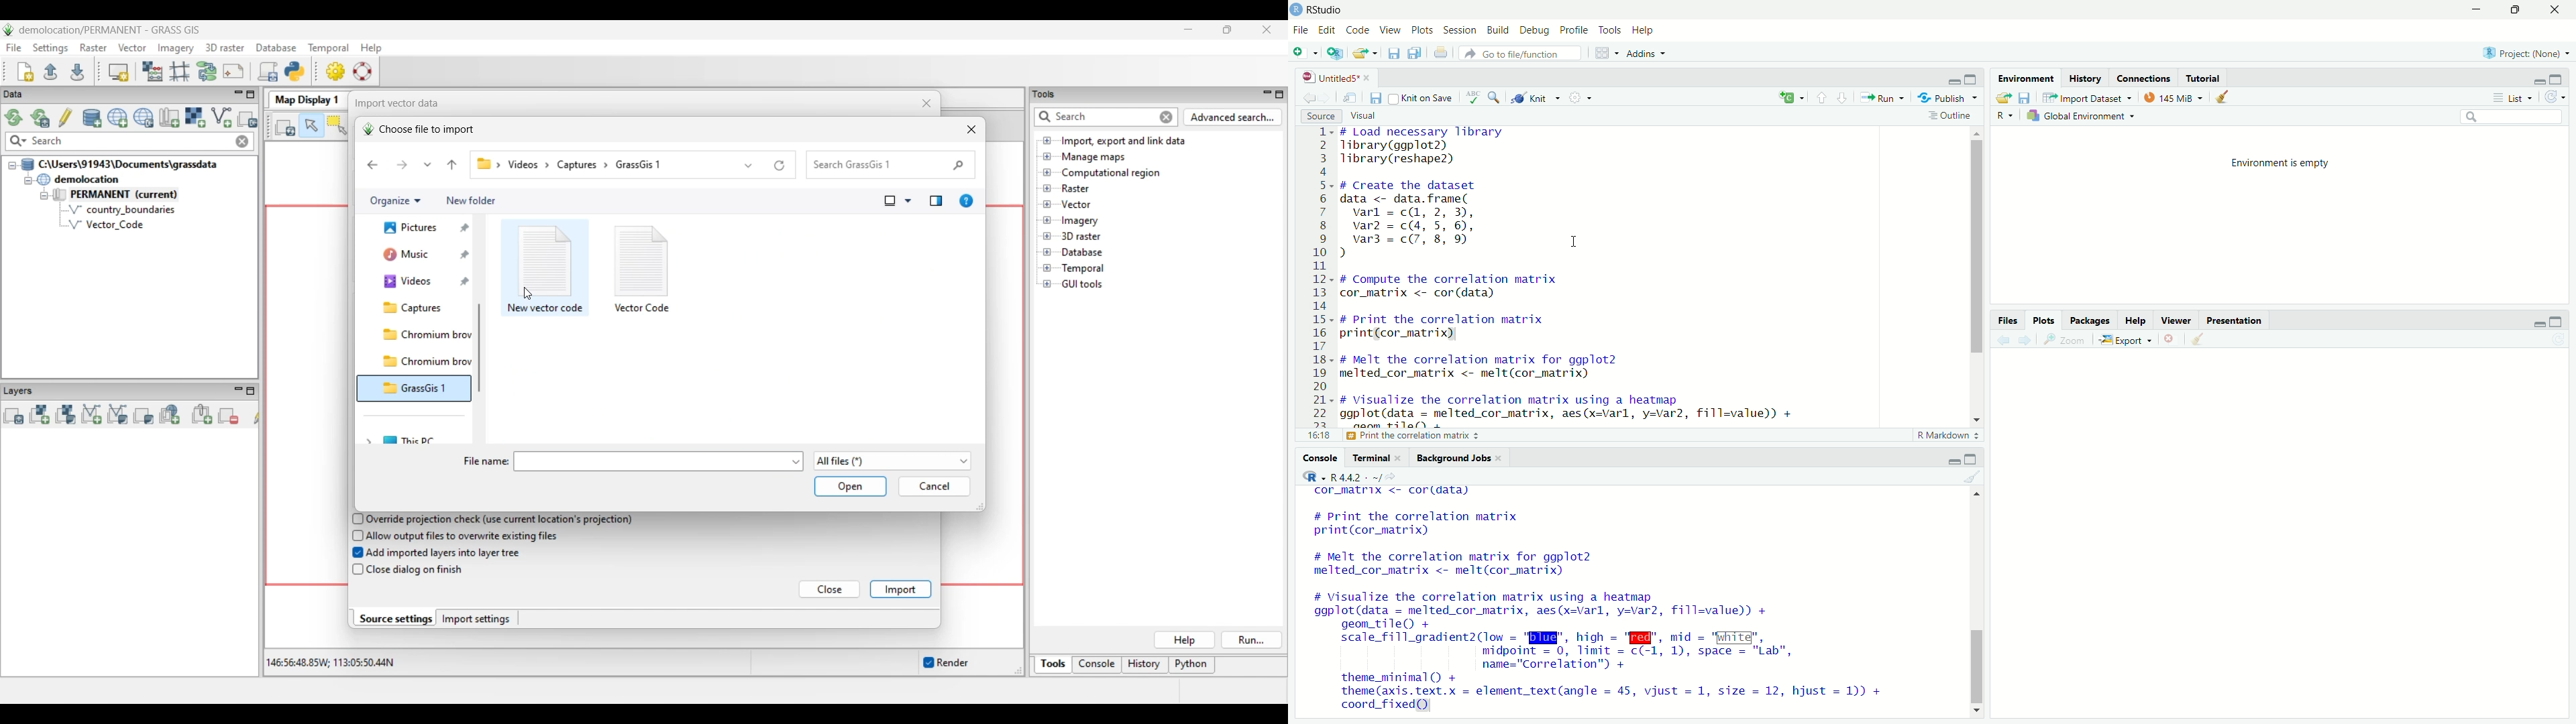 This screenshot has width=2576, height=728. What do you see at coordinates (1574, 31) in the screenshot?
I see `profile` at bounding box center [1574, 31].